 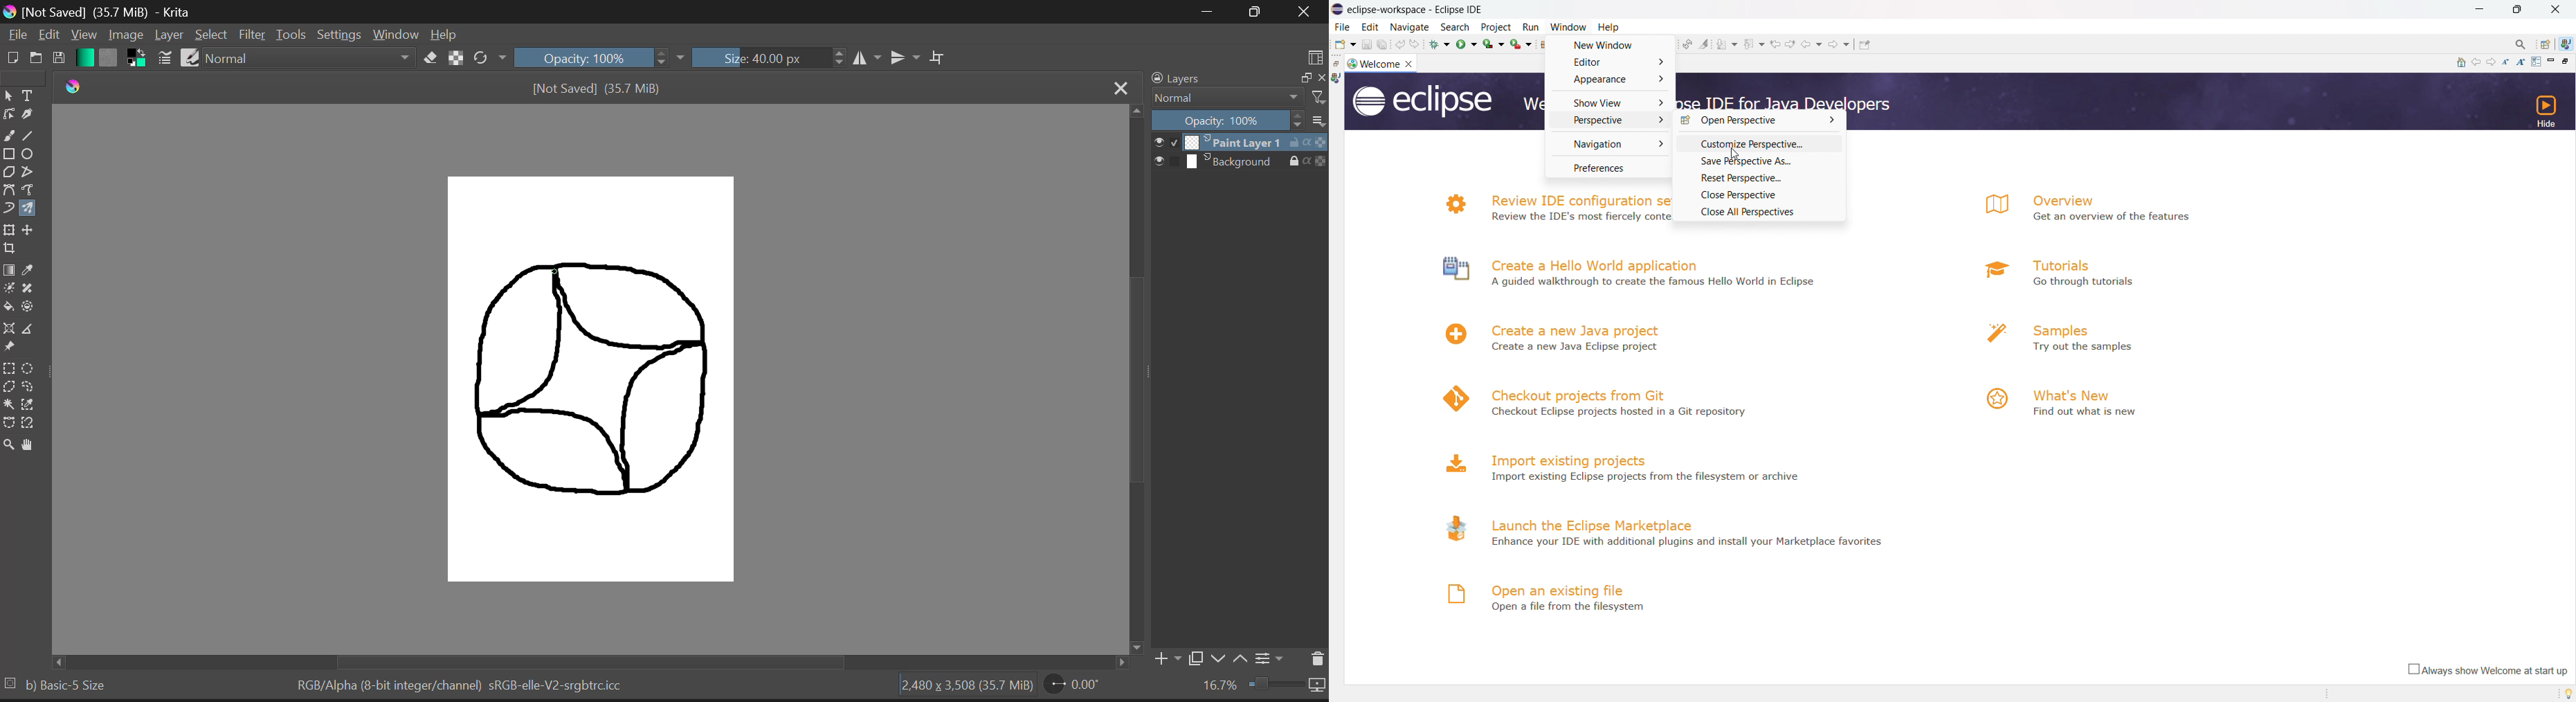 What do you see at coordinates (1608, 144) in the screenshot?
I see `navigation` at bounding box center [1608, 144].